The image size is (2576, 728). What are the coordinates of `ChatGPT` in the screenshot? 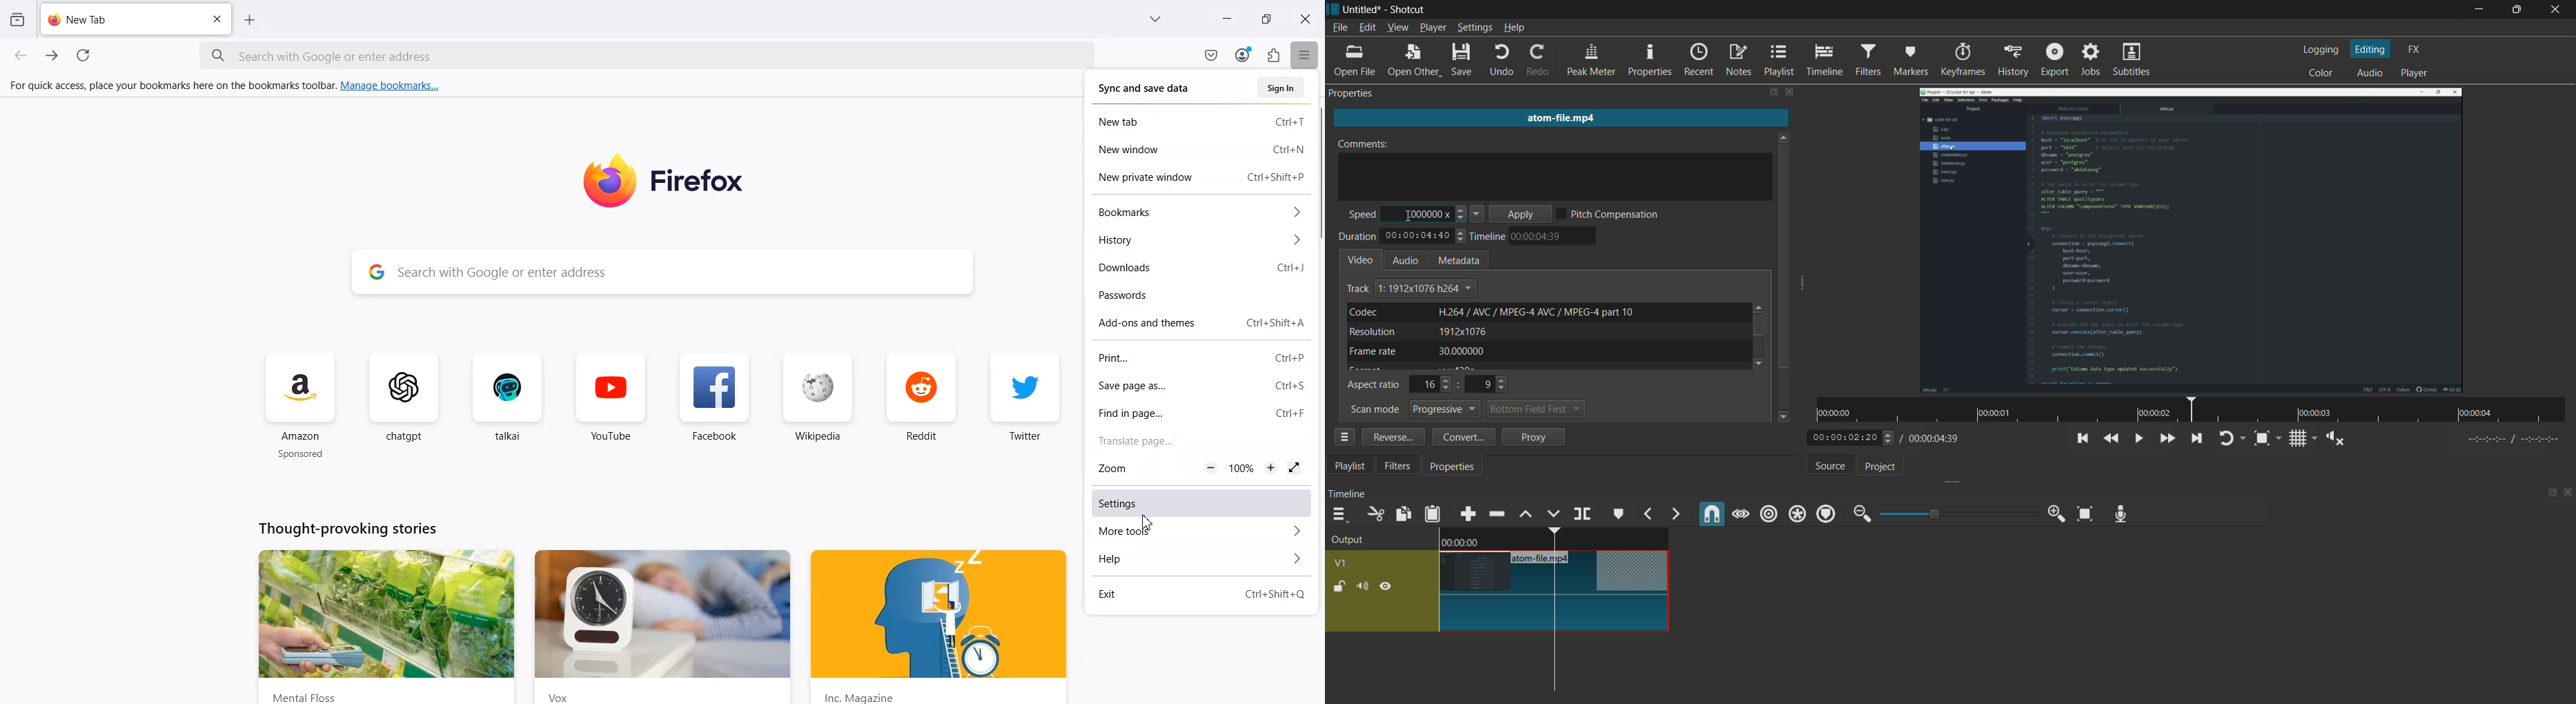 It's located at (408, 406).